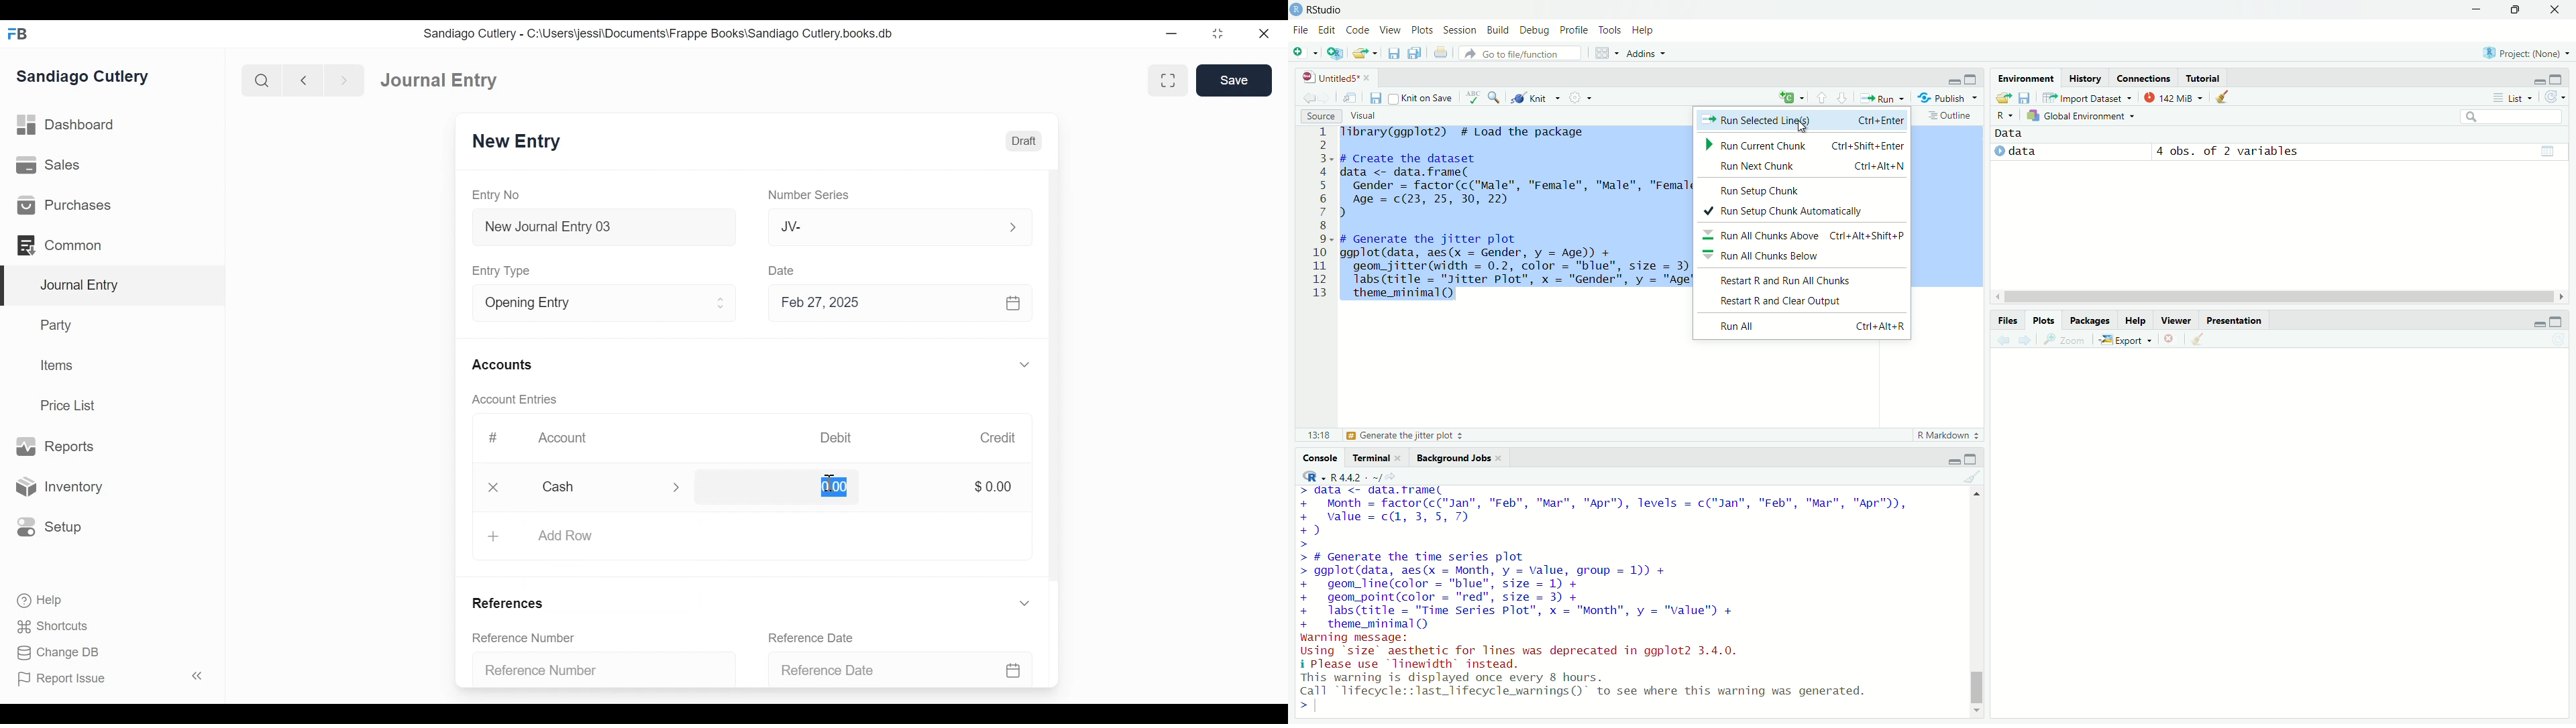  Describe the element at coordinates (1328, 96) in the screenshot. I see `go forward to next source location` at that location.